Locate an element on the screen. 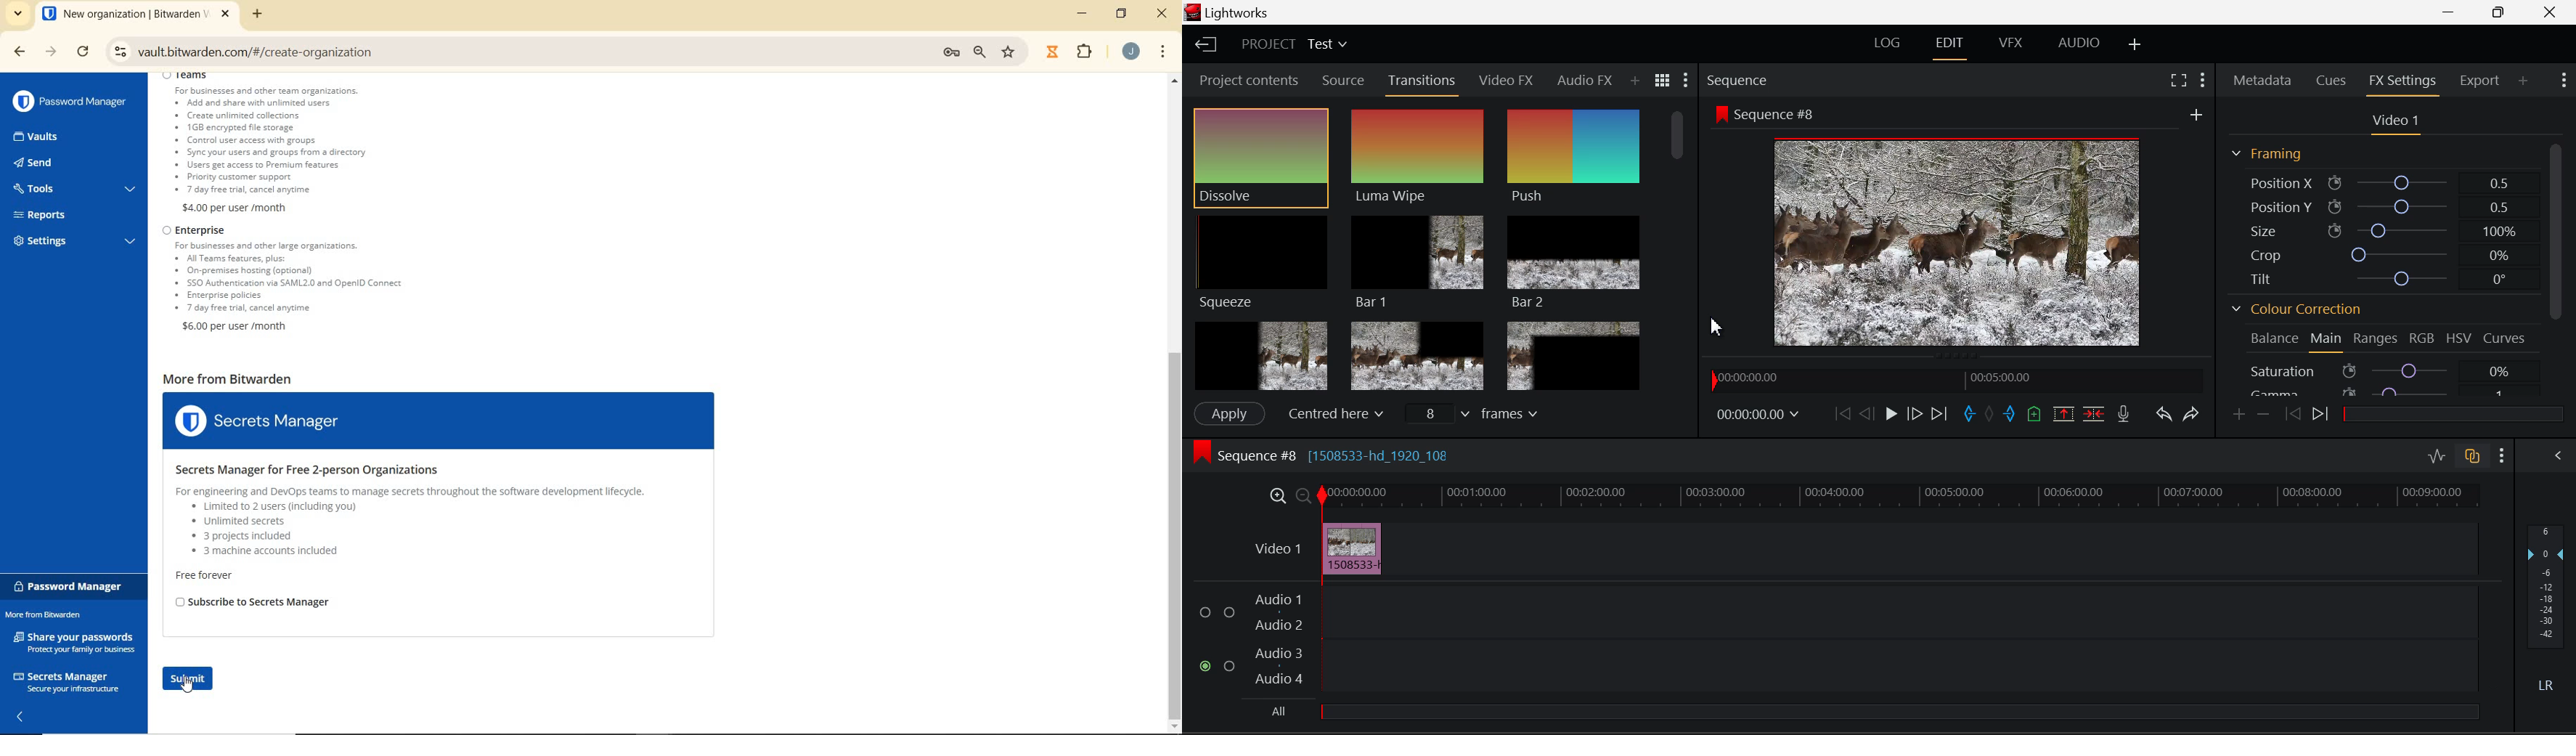 The height and width of the screenshot is (756, 2576). Metadata is located at coordinates (2263, 81).